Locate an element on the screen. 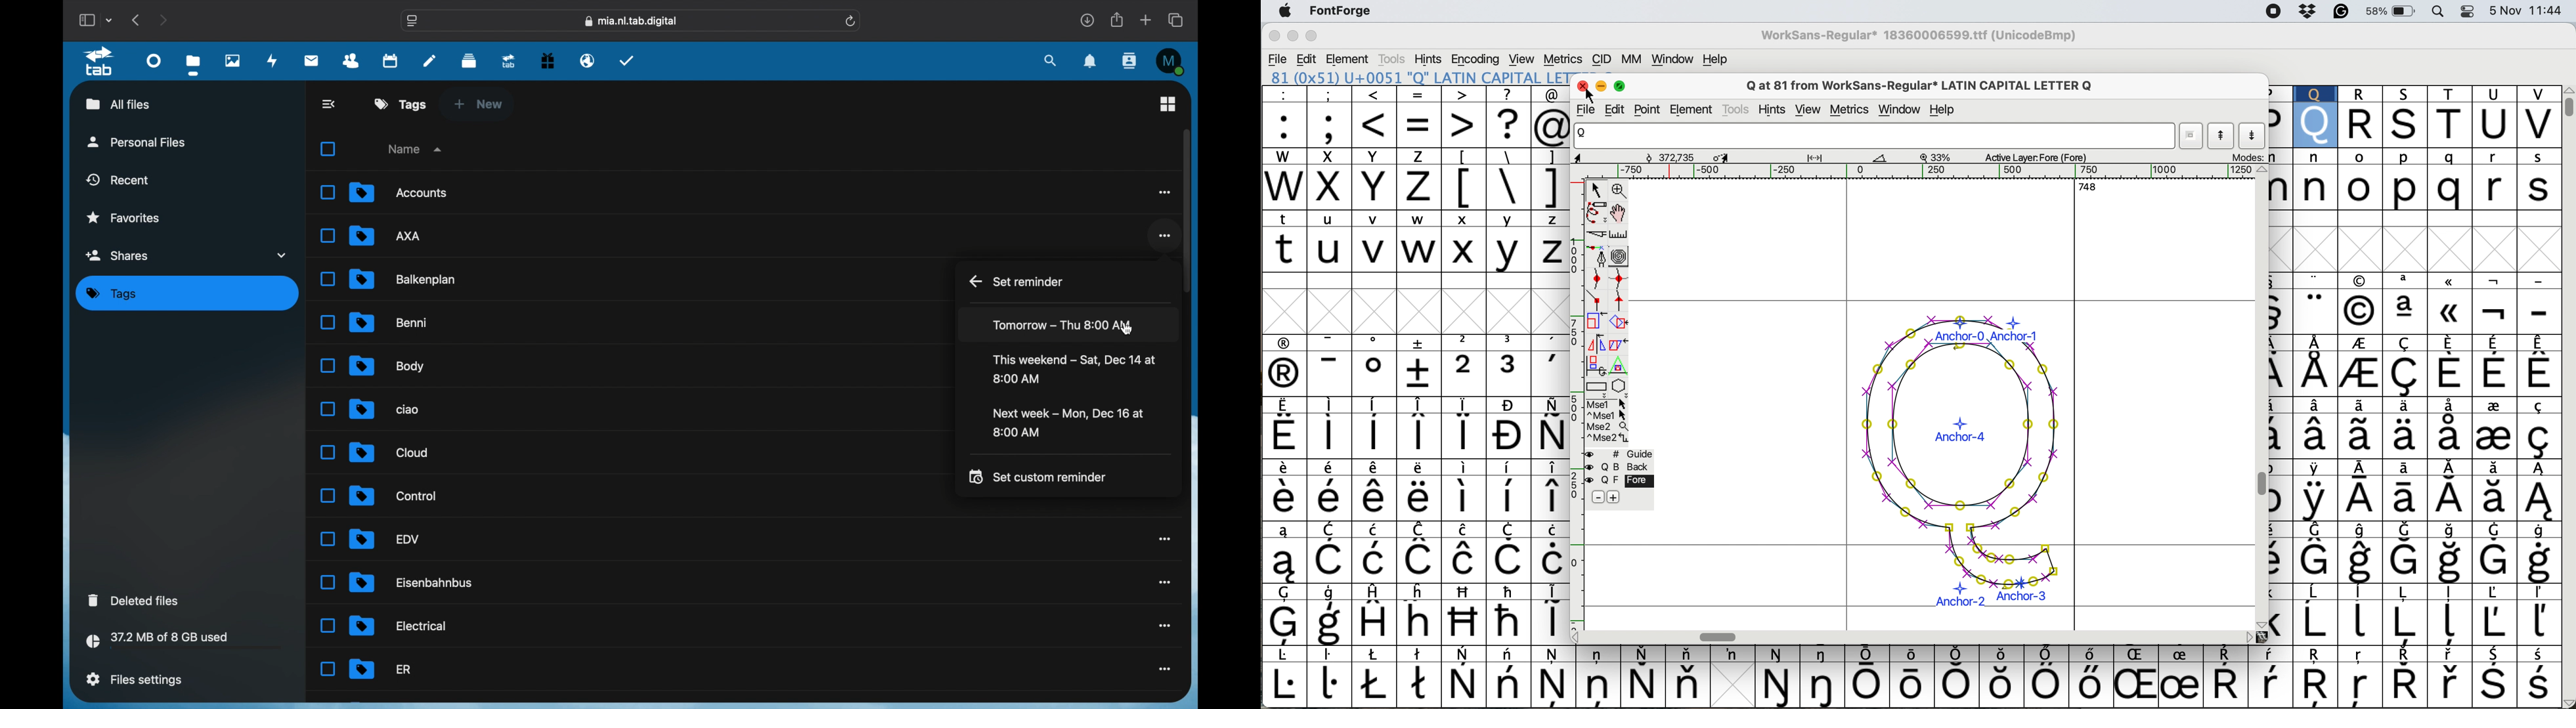  search is located at coordinates (1051, 60).